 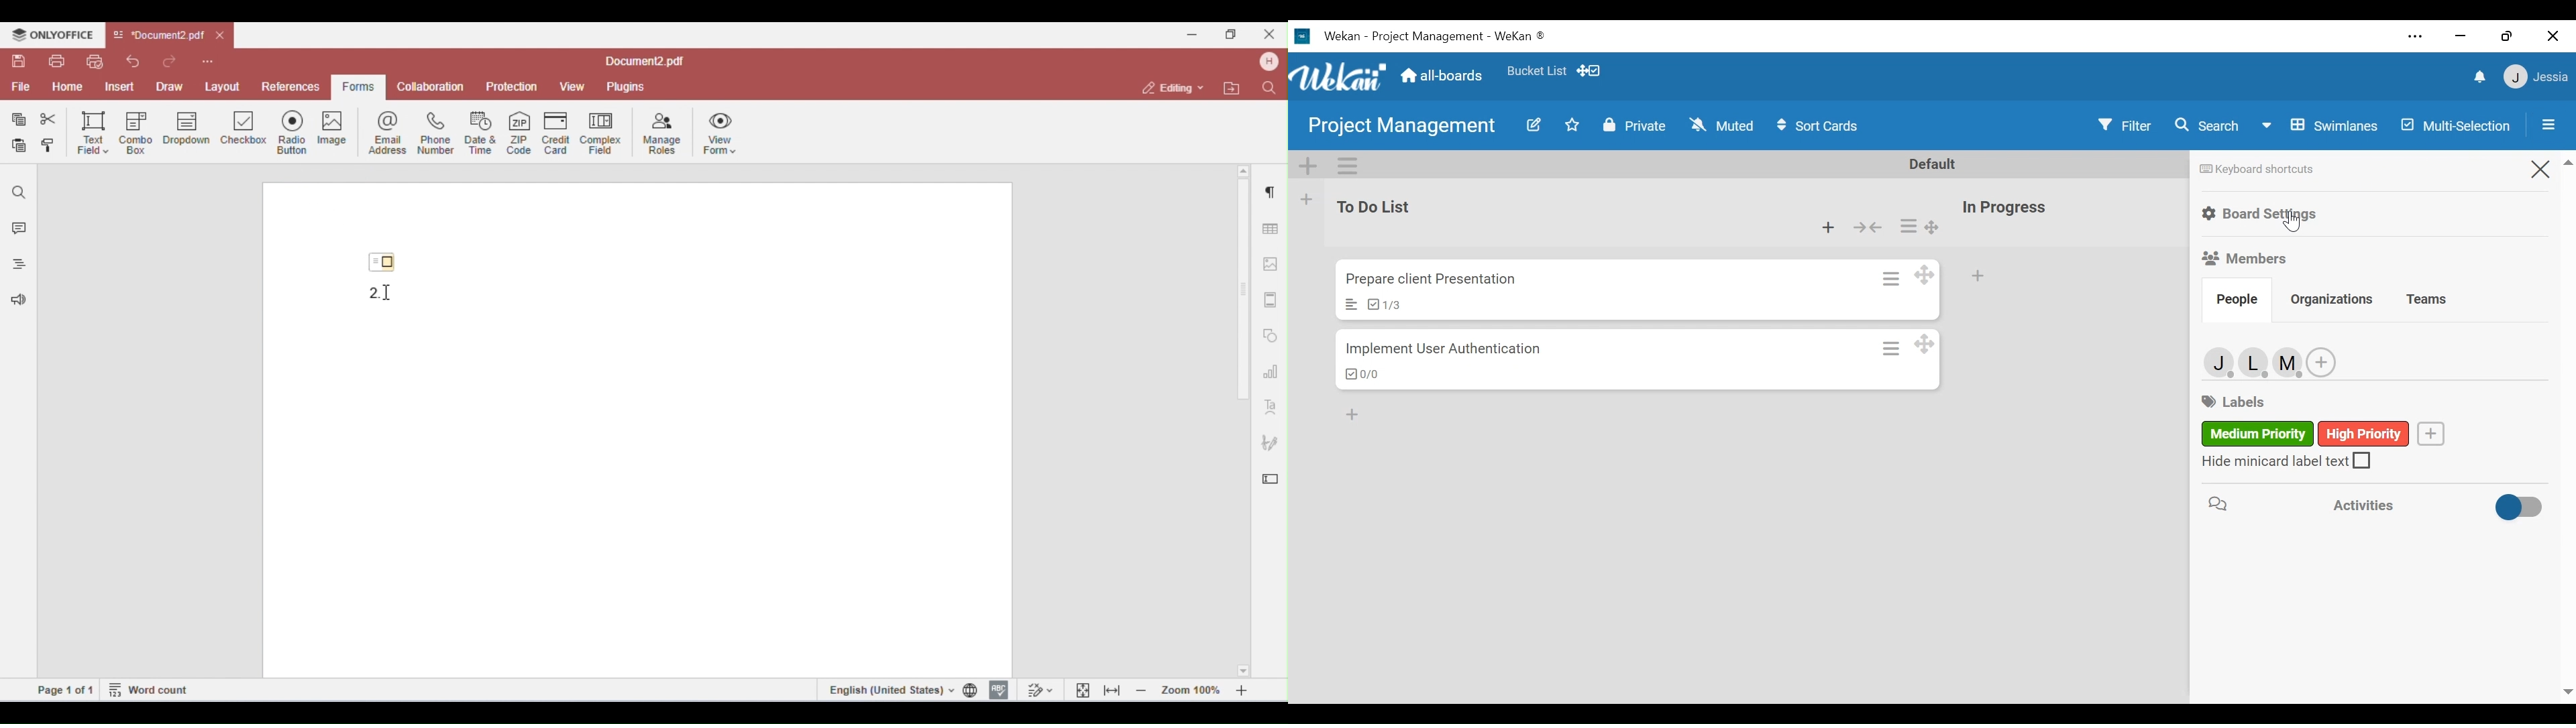 I want to click on Close, so click(x=2539, y=168).